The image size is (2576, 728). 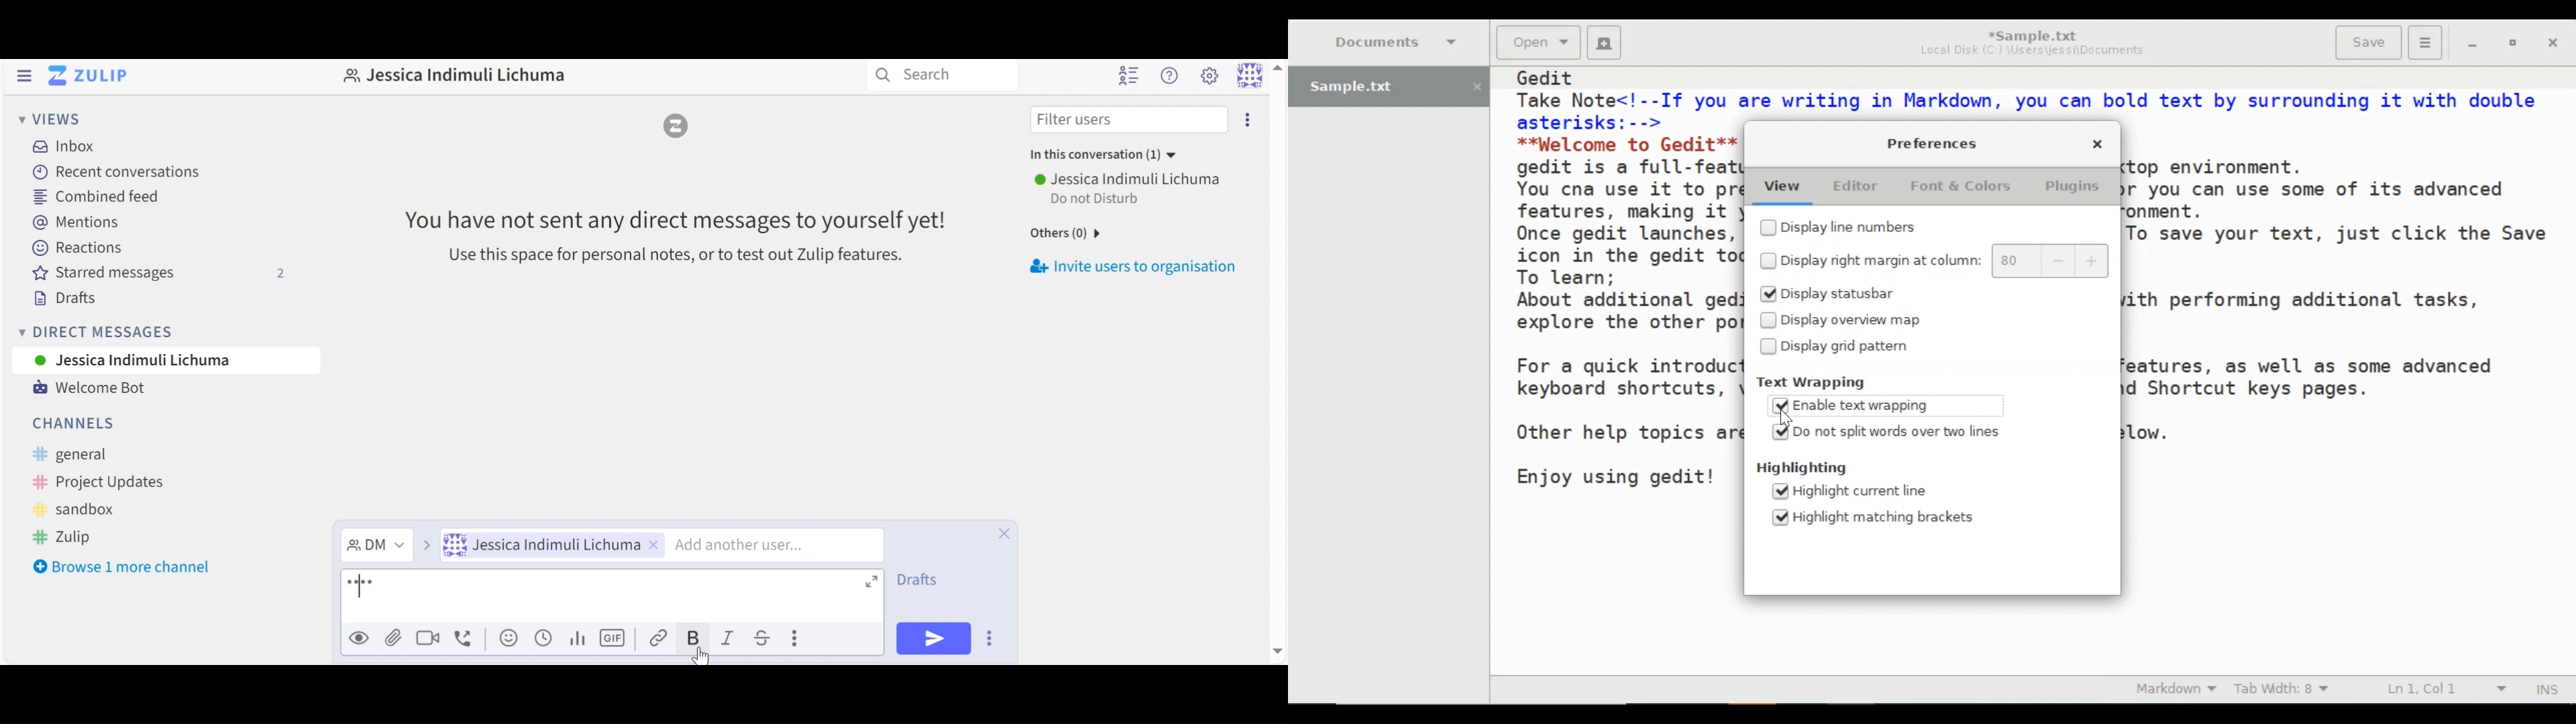 I want to click on cursor, so click(x=700, y=656).